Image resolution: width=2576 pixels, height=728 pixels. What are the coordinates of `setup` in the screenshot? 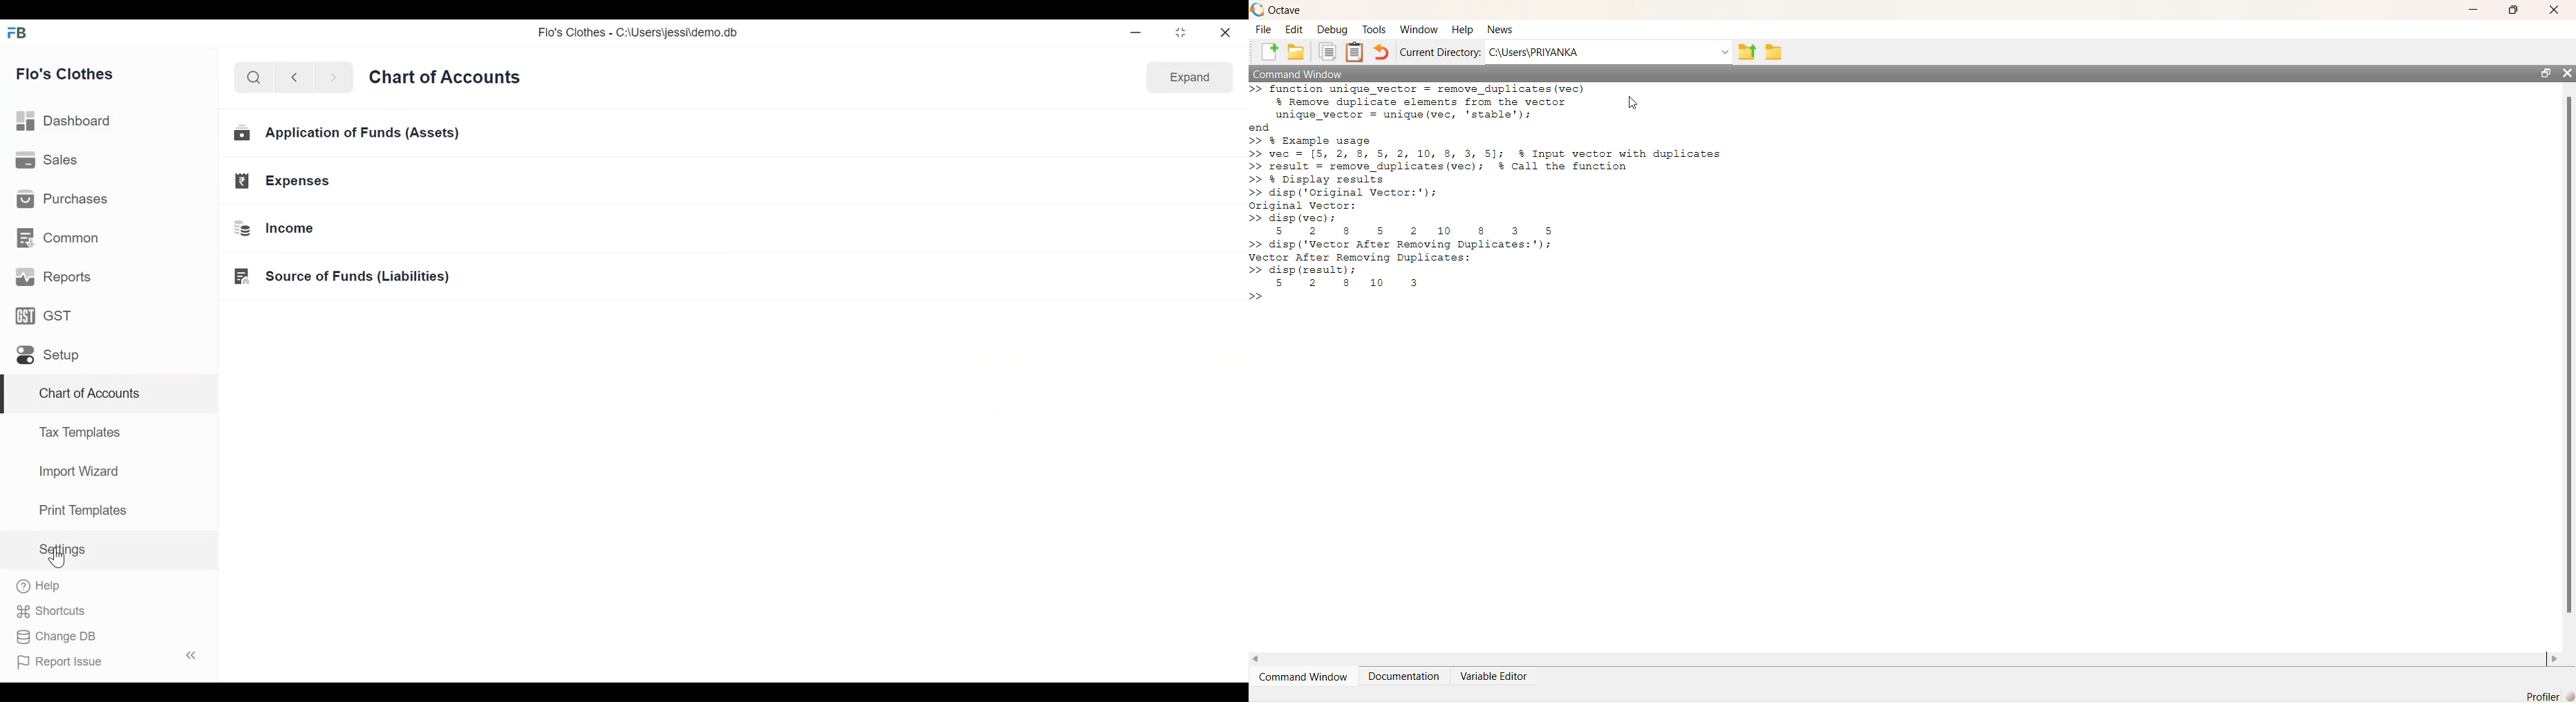 It's located at (48, 356).